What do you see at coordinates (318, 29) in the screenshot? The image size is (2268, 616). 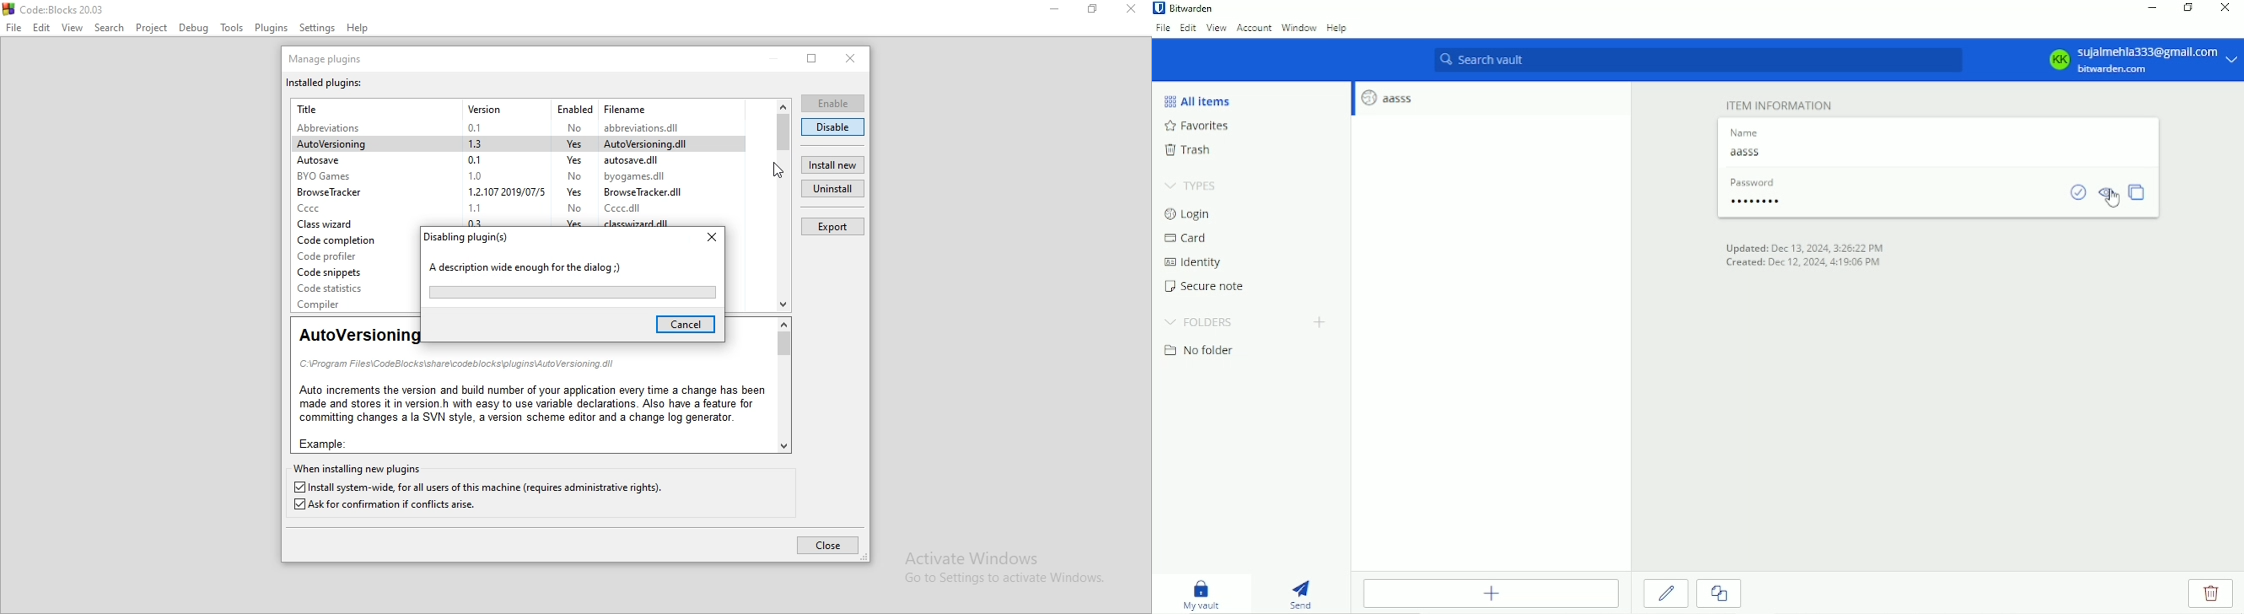 I see `Settings` at bounding box center [318, 29].